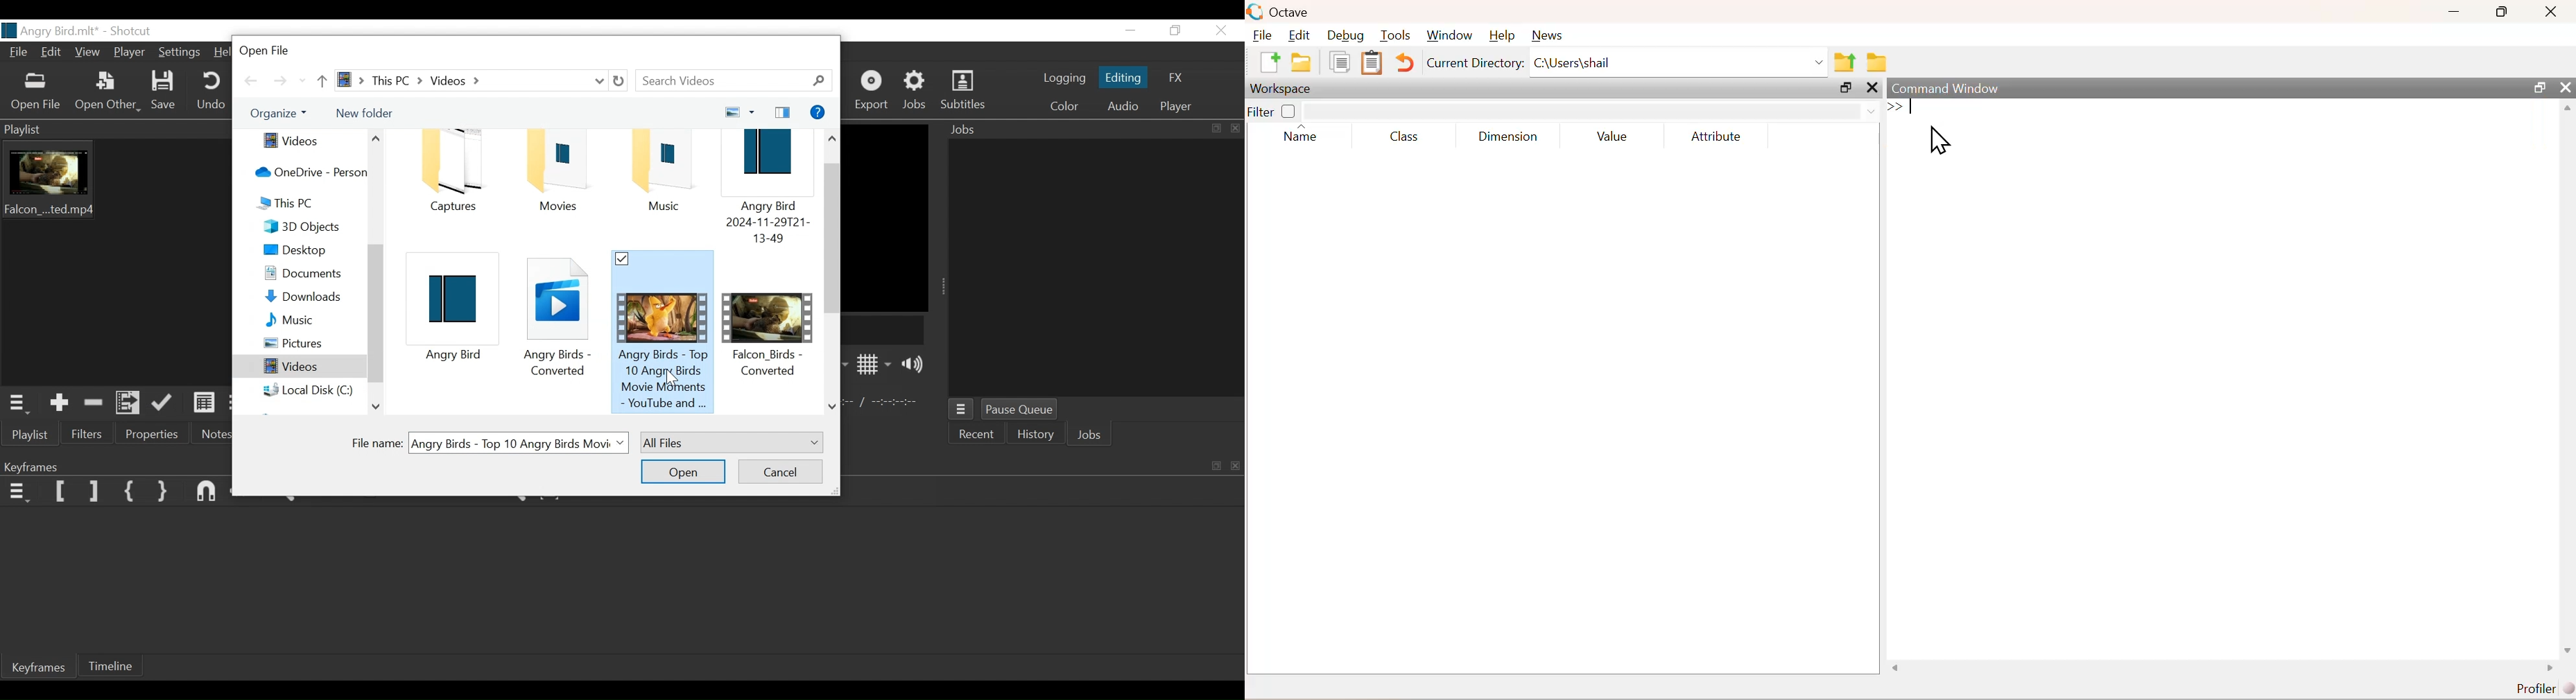 Image resolution: width=2576 pixels, height=700 pixels. I want to click on File Path, so click(471, 80).